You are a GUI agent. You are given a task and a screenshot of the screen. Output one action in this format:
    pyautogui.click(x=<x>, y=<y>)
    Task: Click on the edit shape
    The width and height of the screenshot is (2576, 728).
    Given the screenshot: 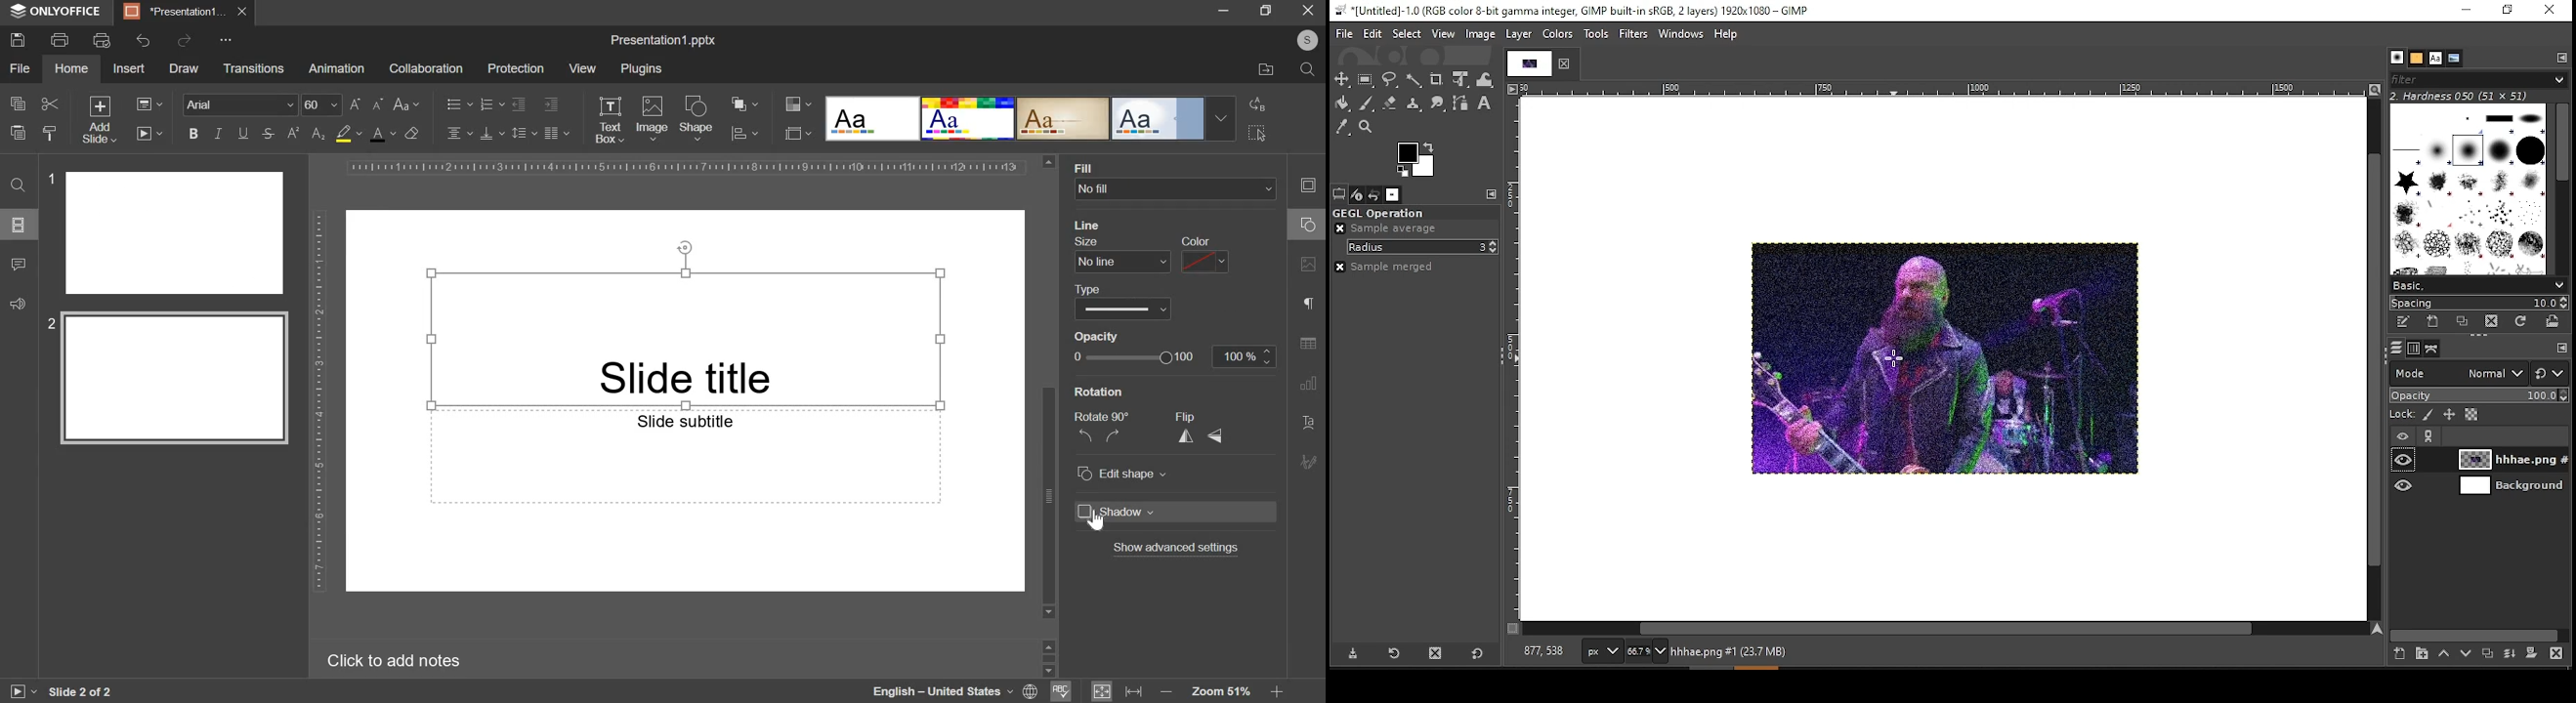 What is the action you would take?
    pyautogui.click(x=1121, y=473)
    